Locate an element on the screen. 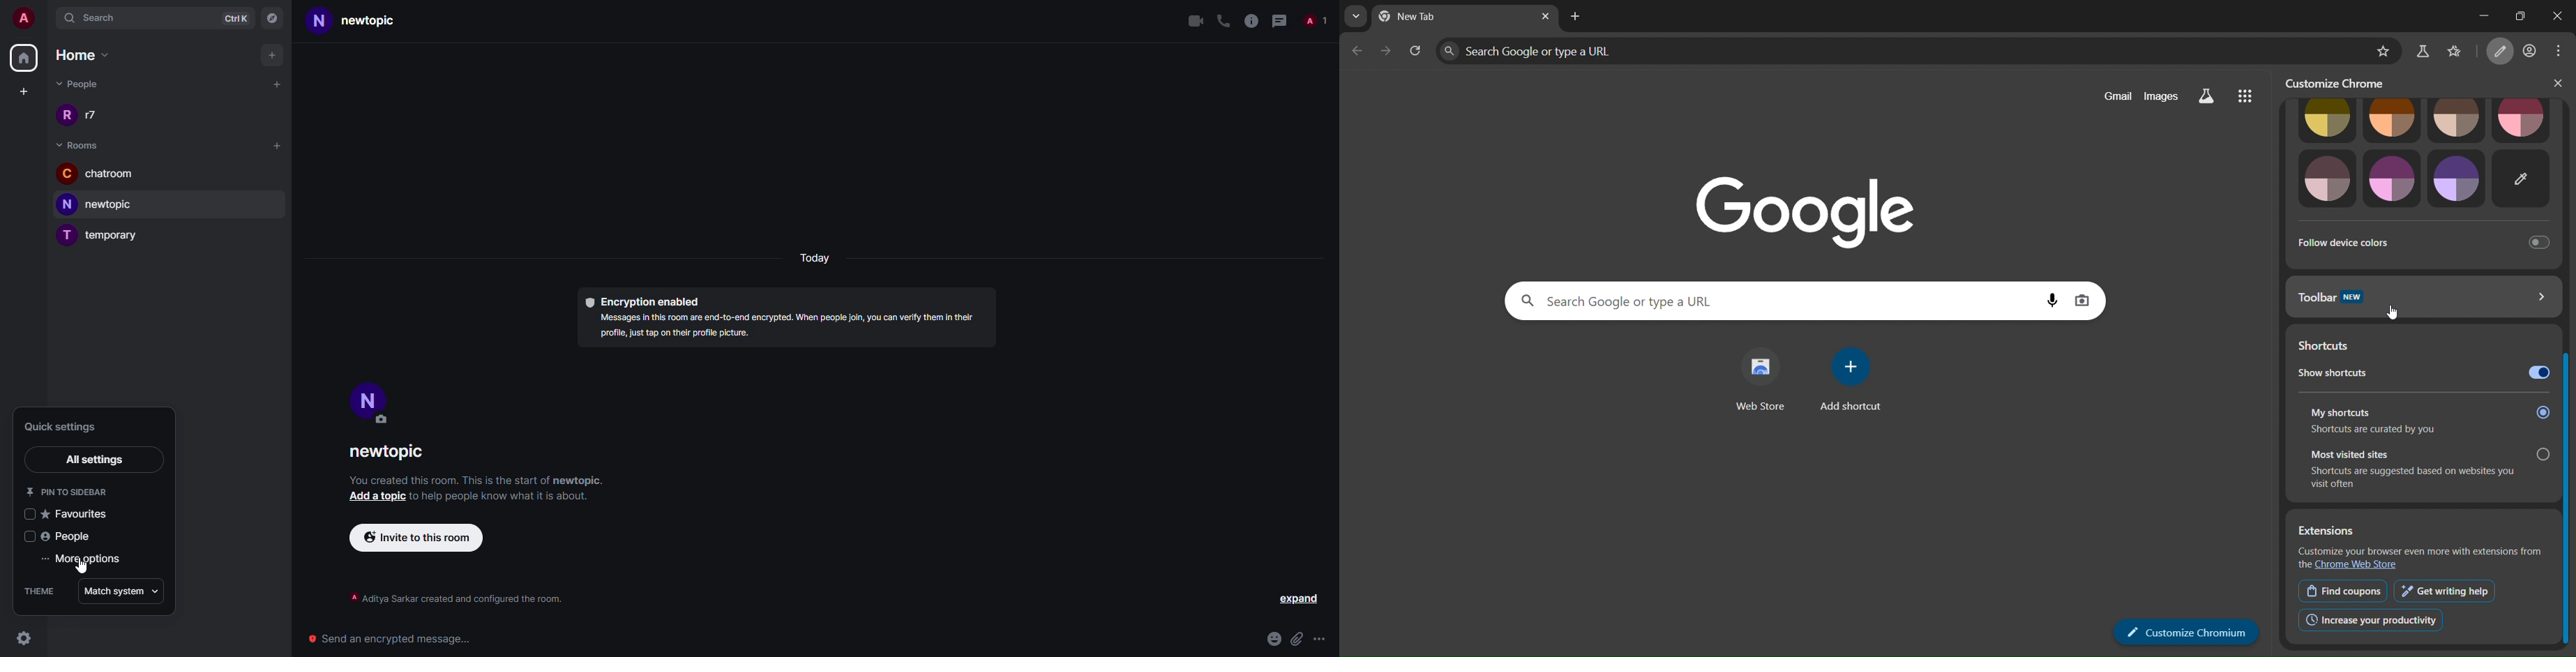  Shortcuts are suggested based on websites you
visit often is located at coordinates (2409, 479).